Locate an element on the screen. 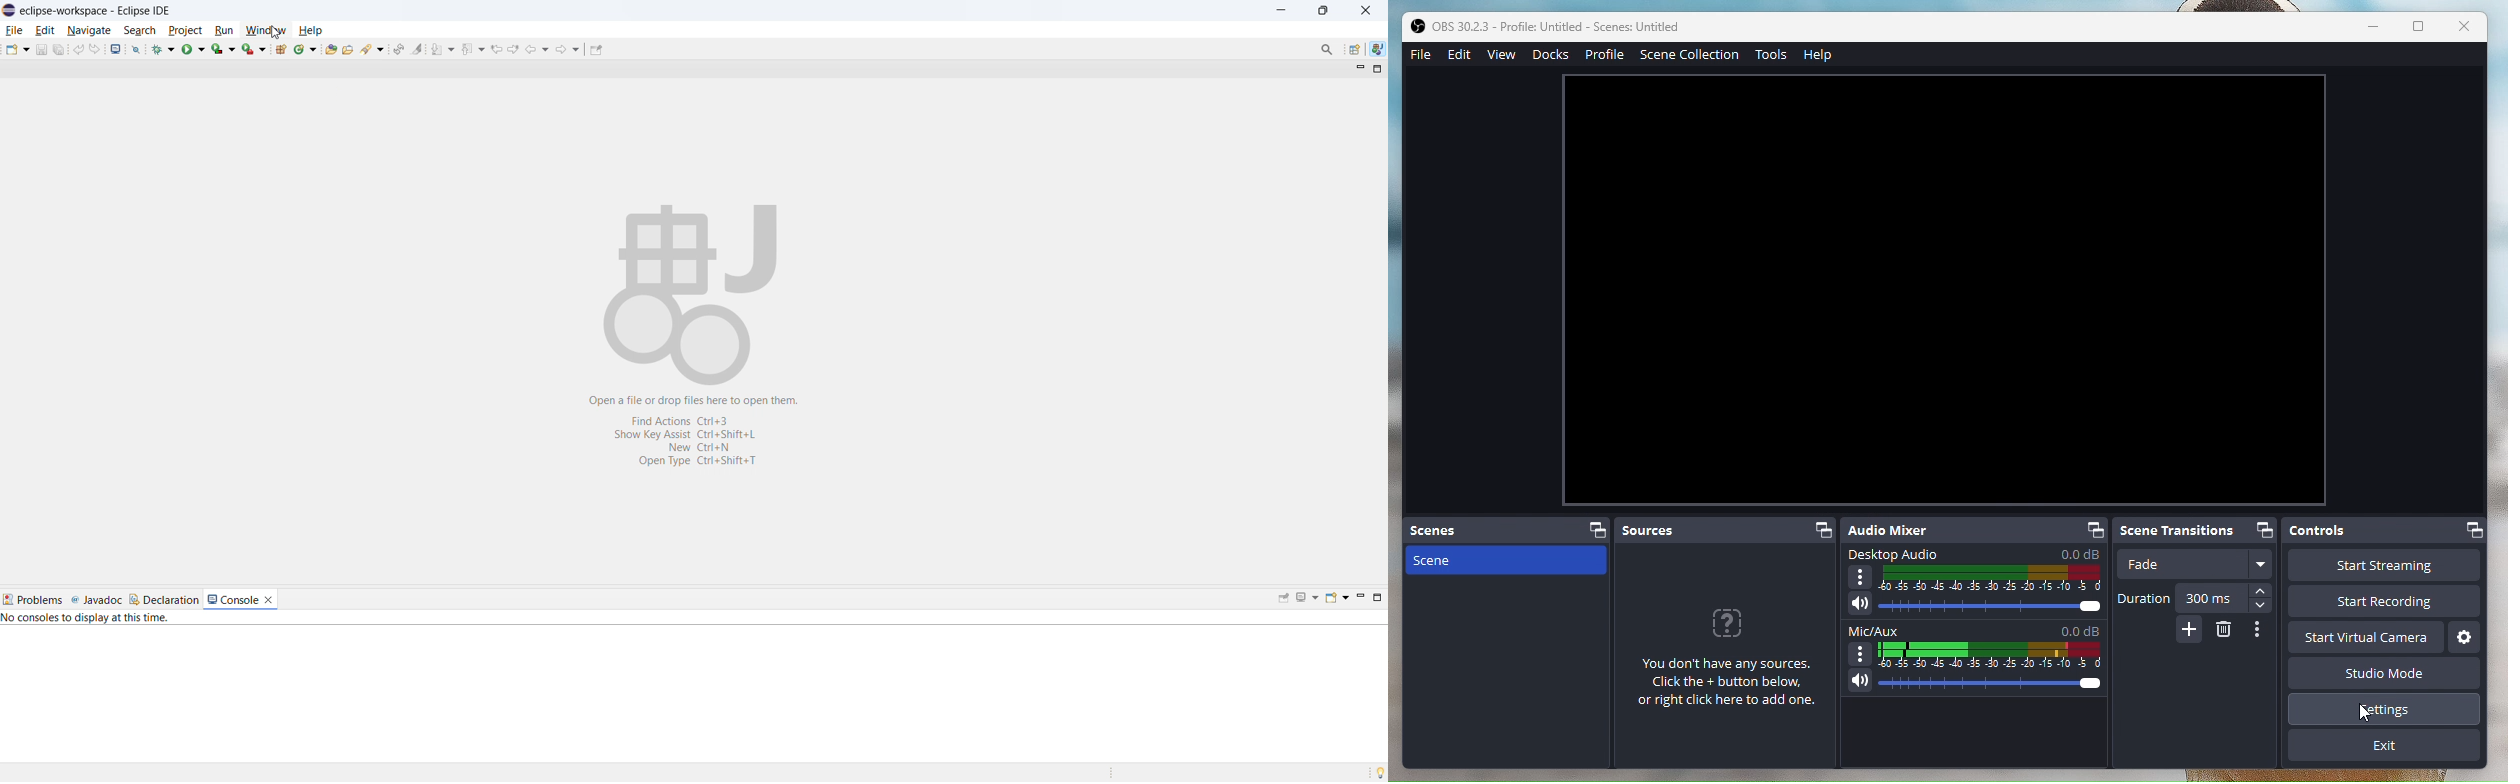 The width and height of the screenshot is (2520, 784). new is located at coordinates (17, 49).